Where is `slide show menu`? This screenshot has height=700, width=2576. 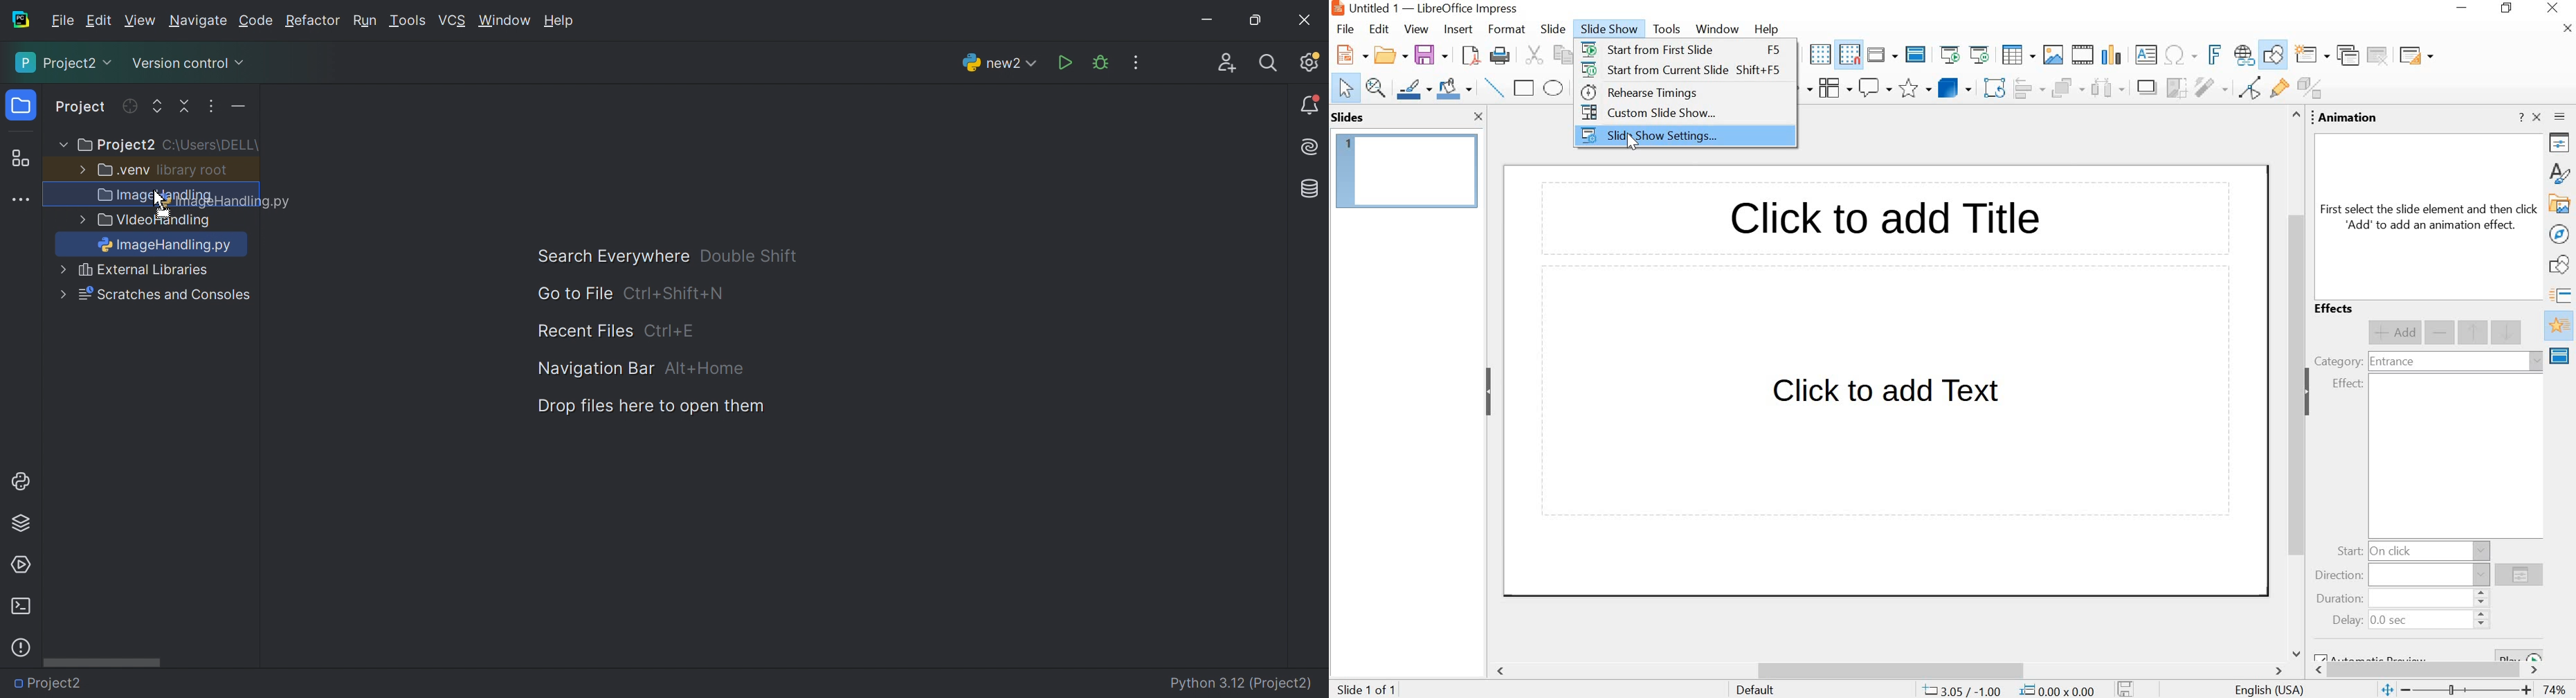
slide show menu is located at coordinates (1606, 29).